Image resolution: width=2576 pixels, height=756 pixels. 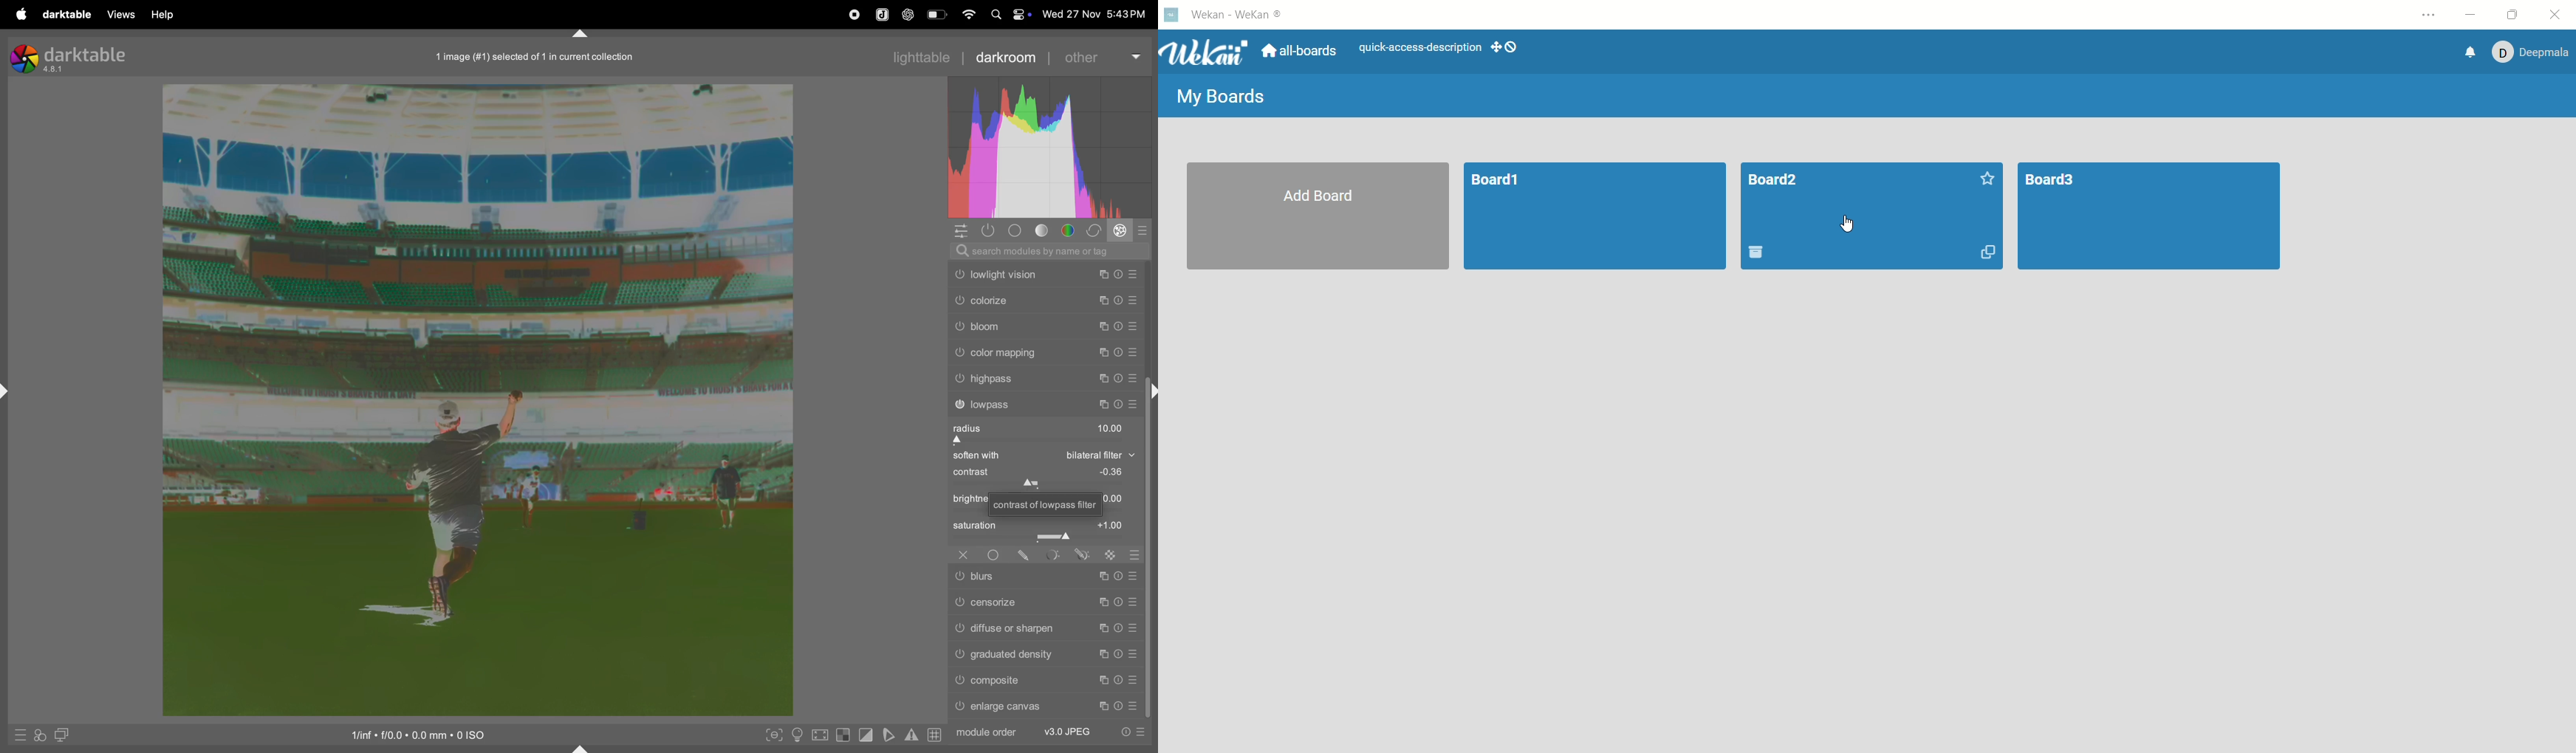 What do you see at coordinates (1102, 56) in the screenshot?
I see `other` at bounding box center [1102, 56].